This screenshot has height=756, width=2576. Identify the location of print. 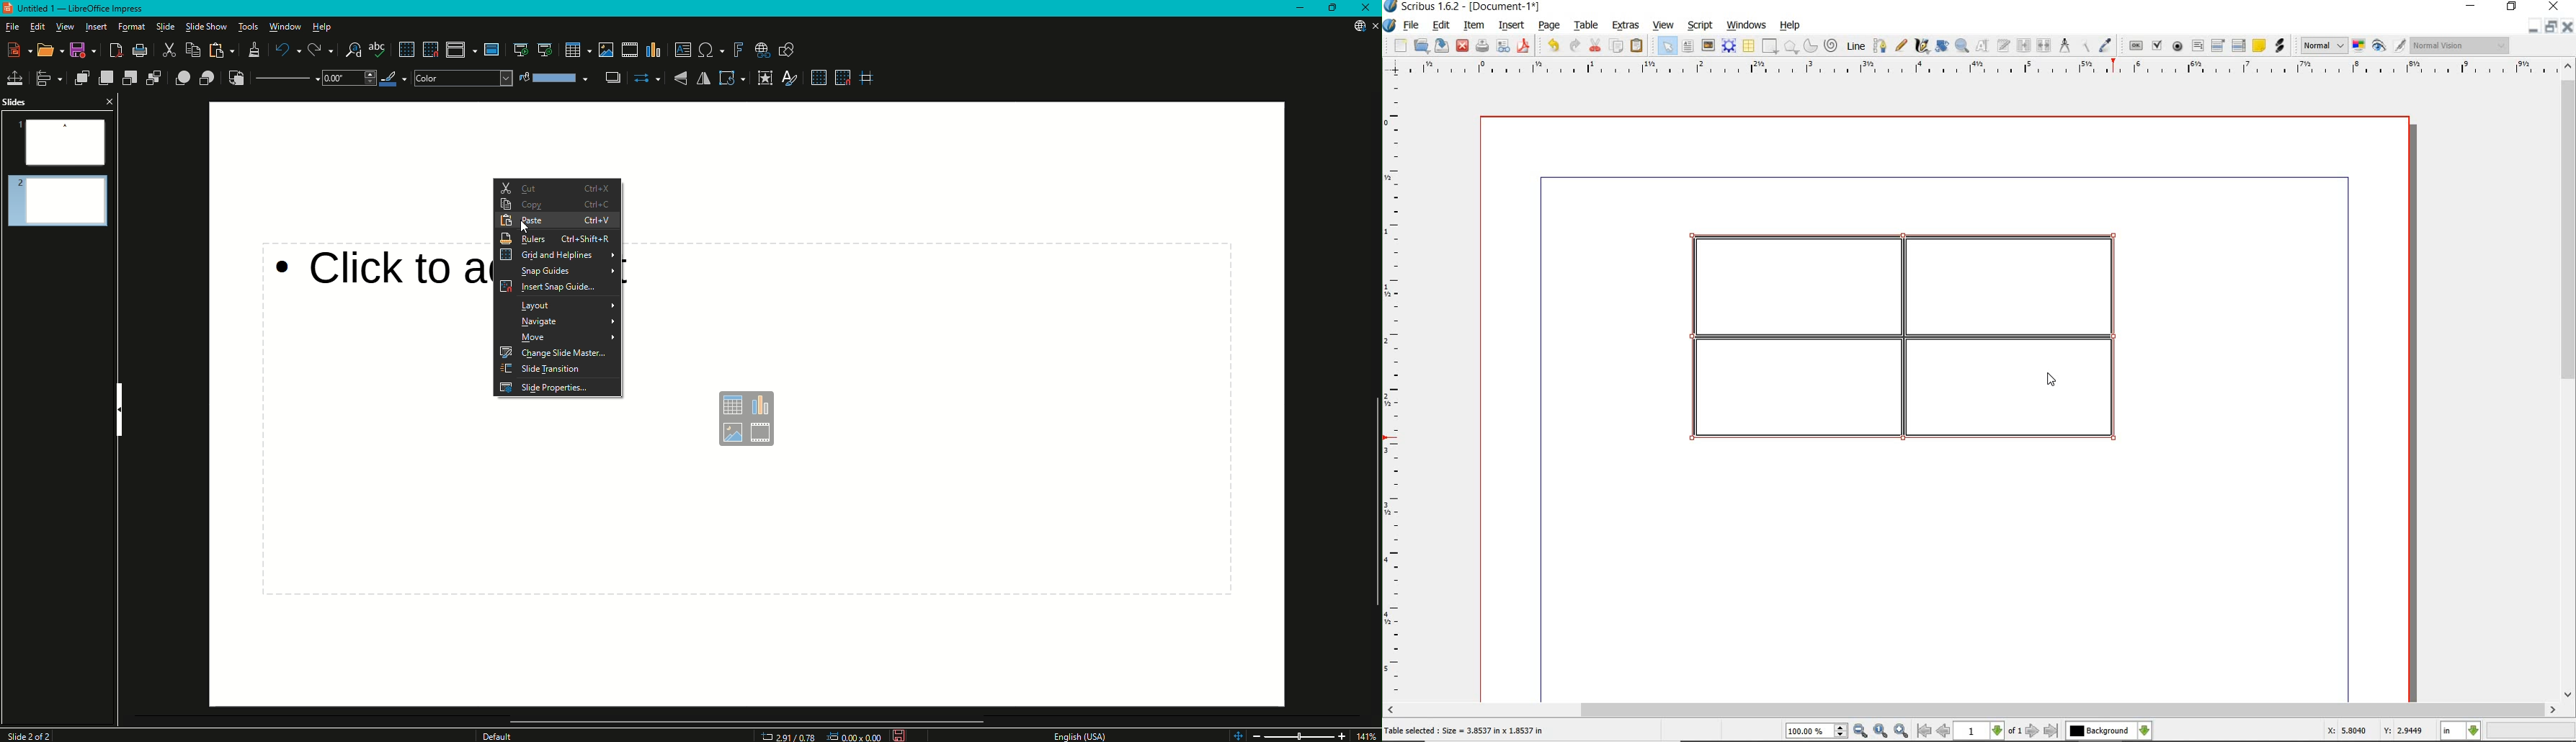
(1481, 45).